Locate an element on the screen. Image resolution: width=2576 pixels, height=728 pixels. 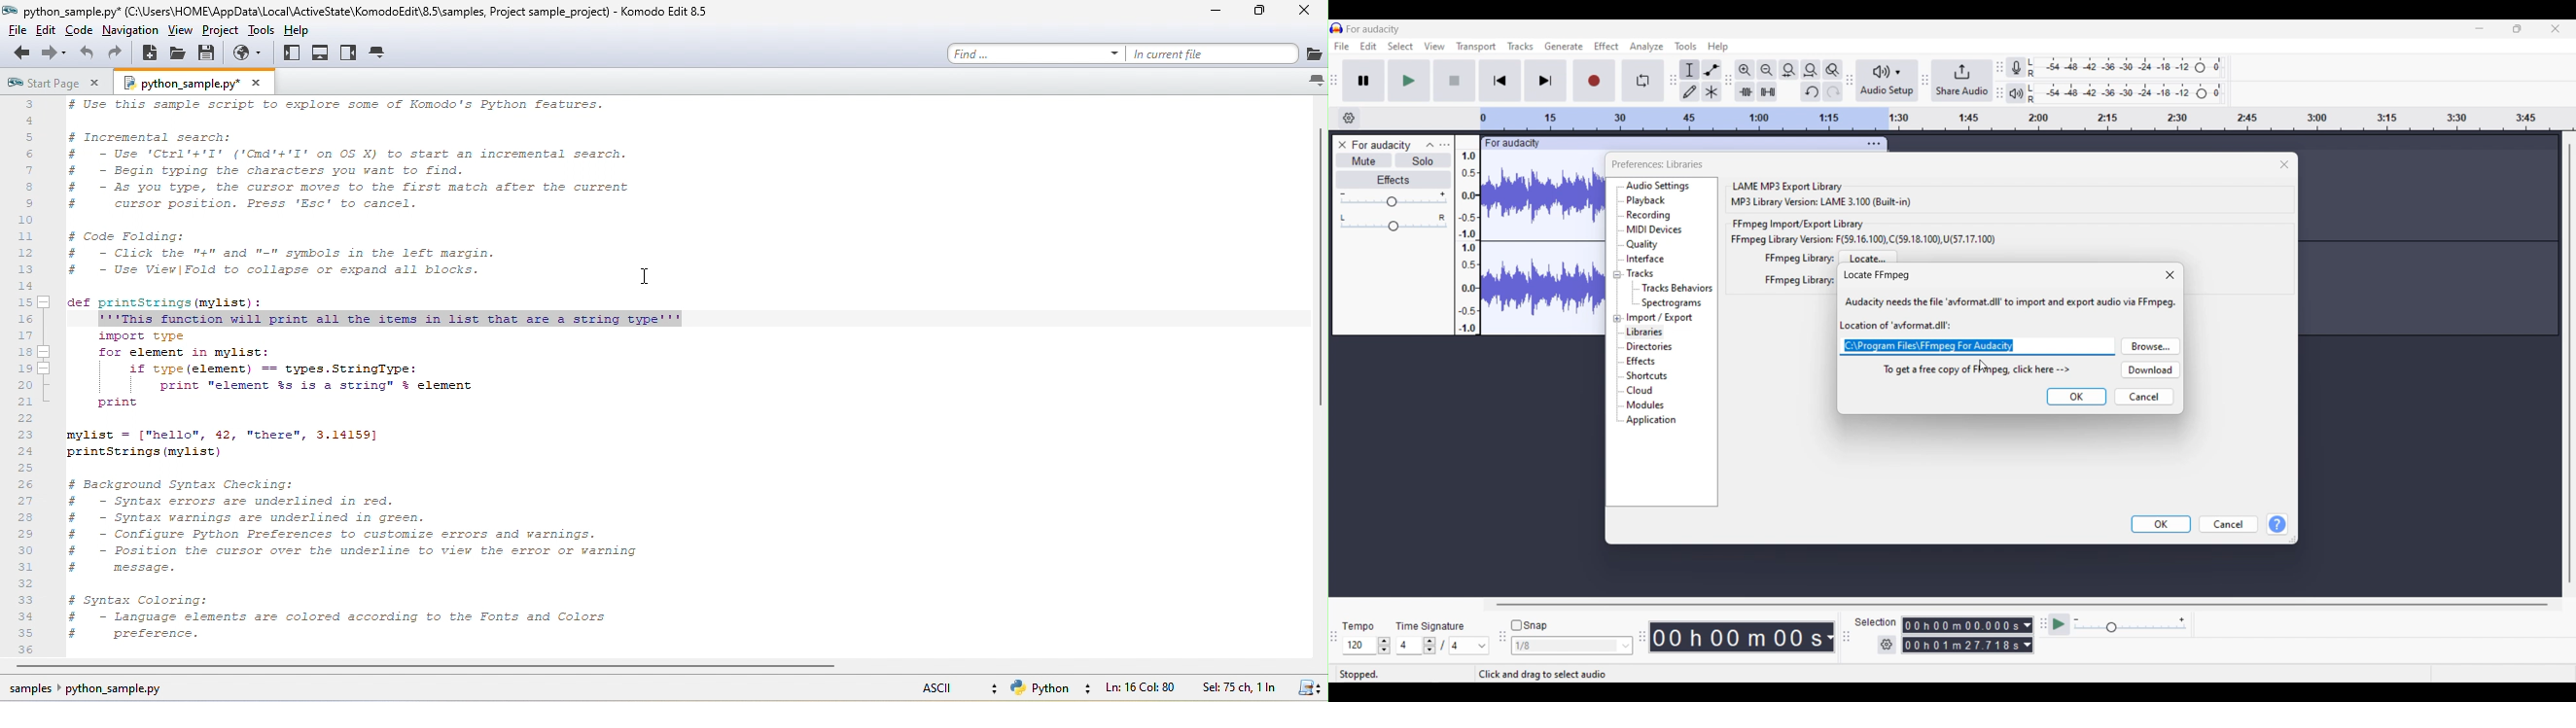
Vertical slide bar is located at coordinates (2570, 364).